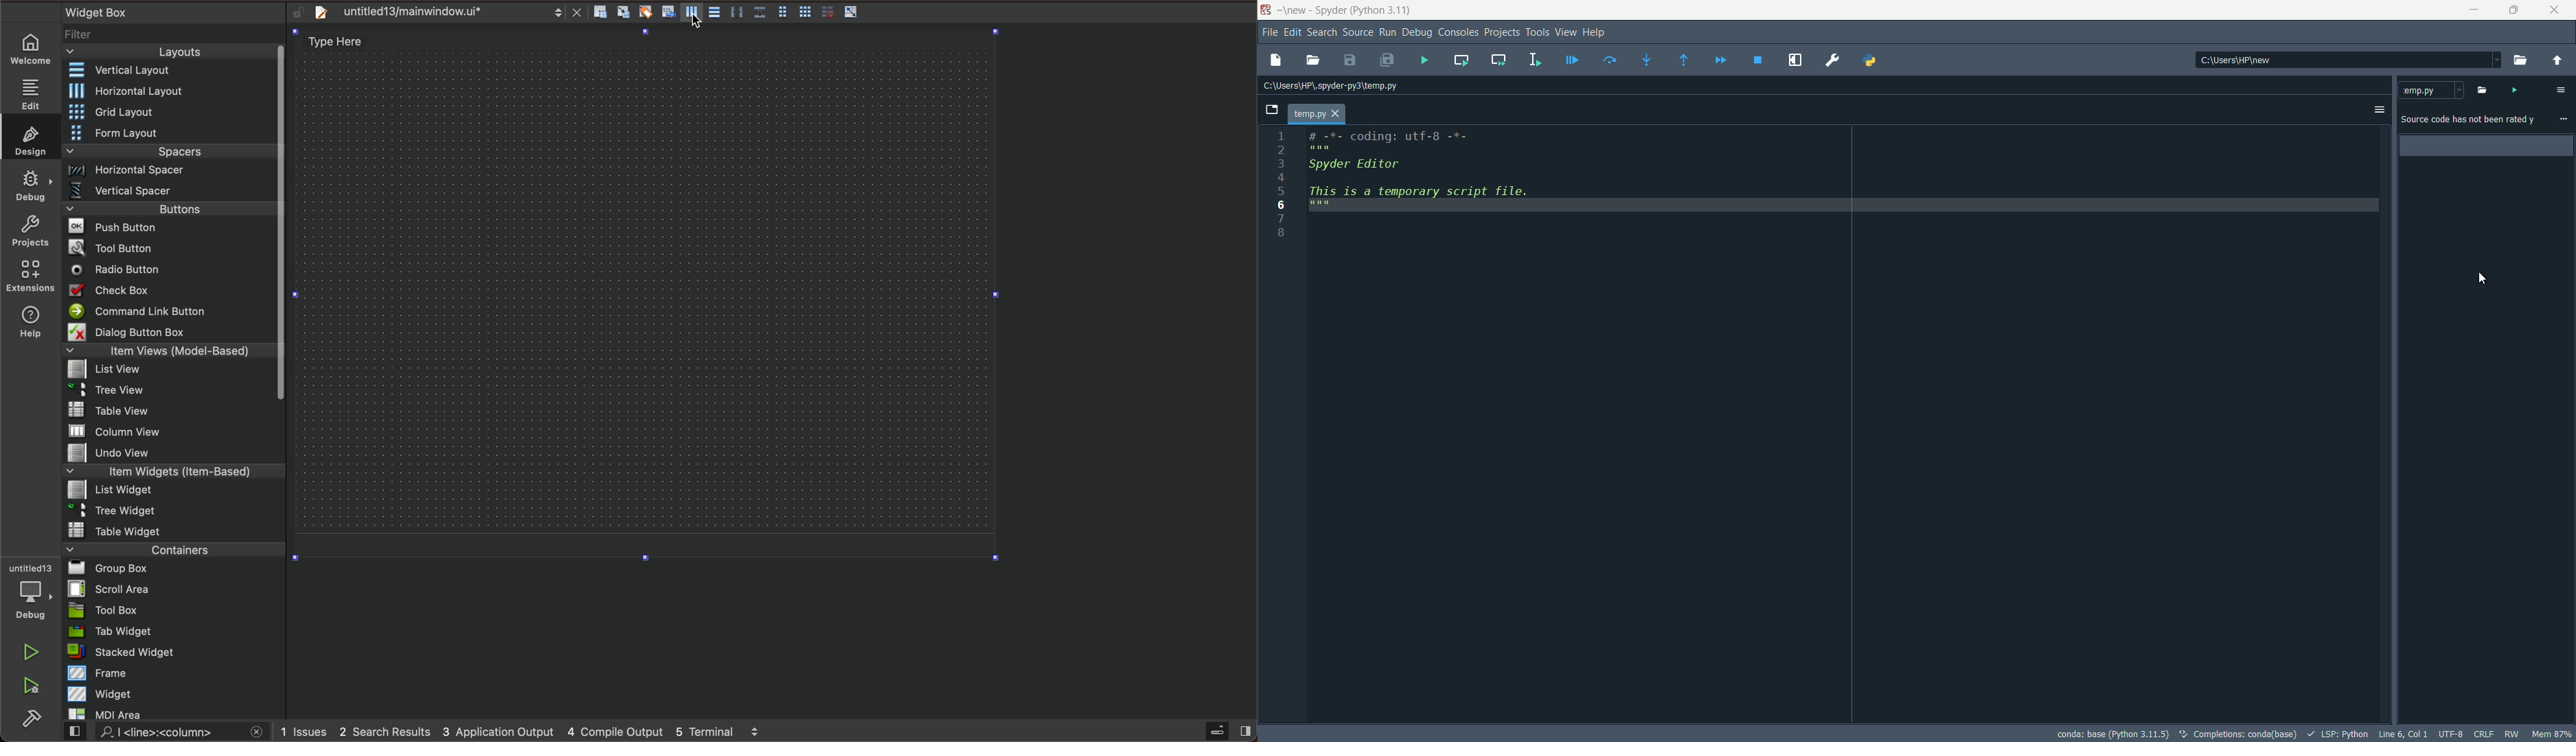 This screenshot has width=2576, height=756. I want to click on new, so click(1296, 10).